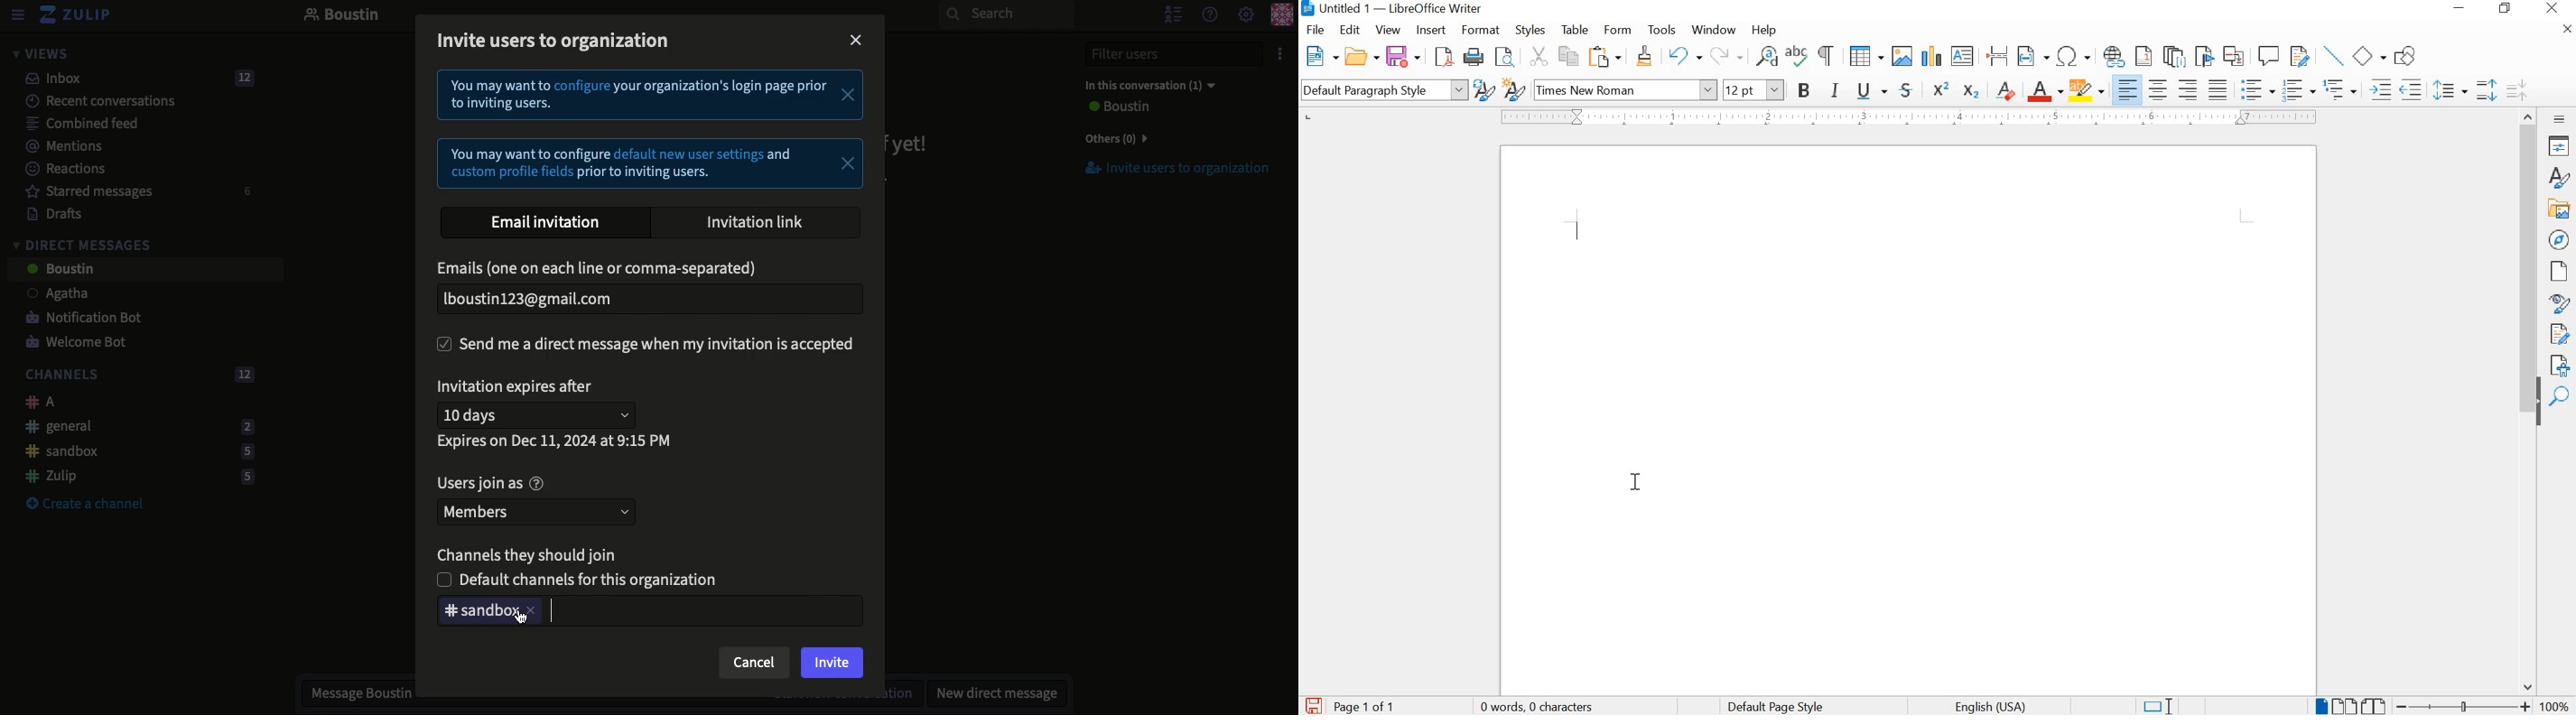 This screenshot has height=728, width=2576. Describe the element at coordinates (650, 345) in the screenshot. I see `Send DM when invitation is accepted` at that location.